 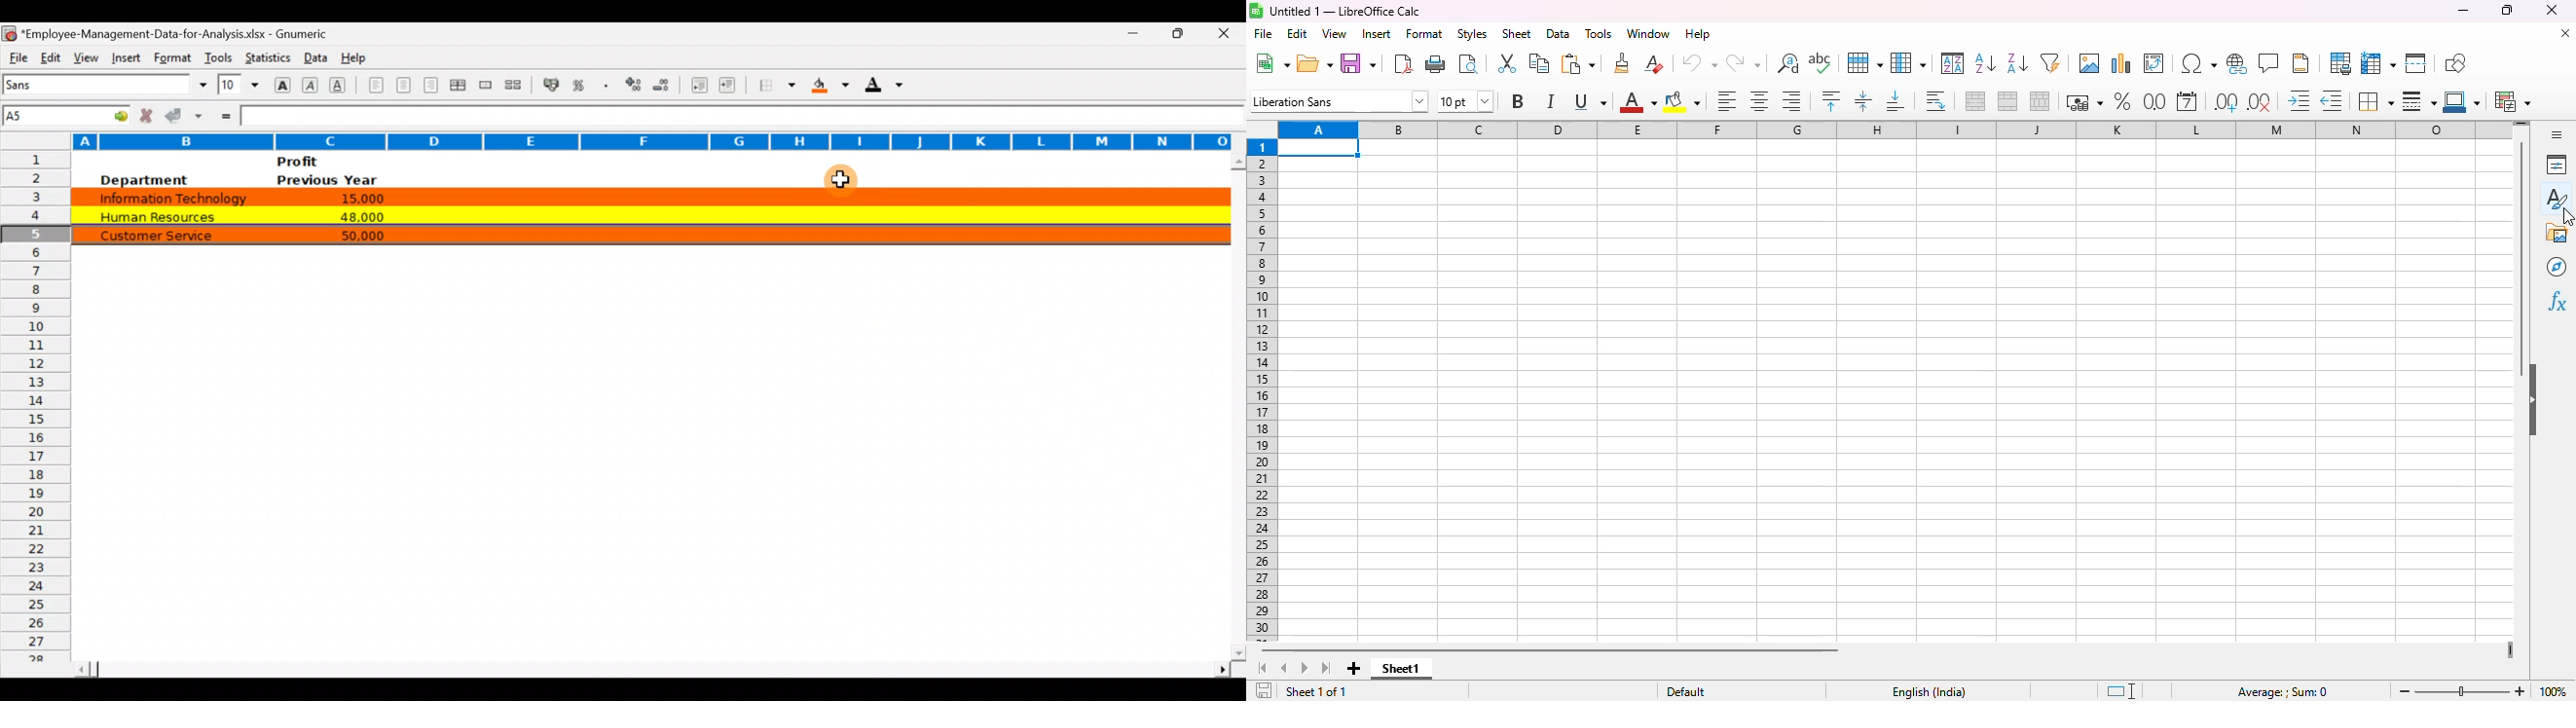 What do you see at coordinates (1821, 62) in the screenshot?
I see `spelling` at bounding box center [1821, 62].